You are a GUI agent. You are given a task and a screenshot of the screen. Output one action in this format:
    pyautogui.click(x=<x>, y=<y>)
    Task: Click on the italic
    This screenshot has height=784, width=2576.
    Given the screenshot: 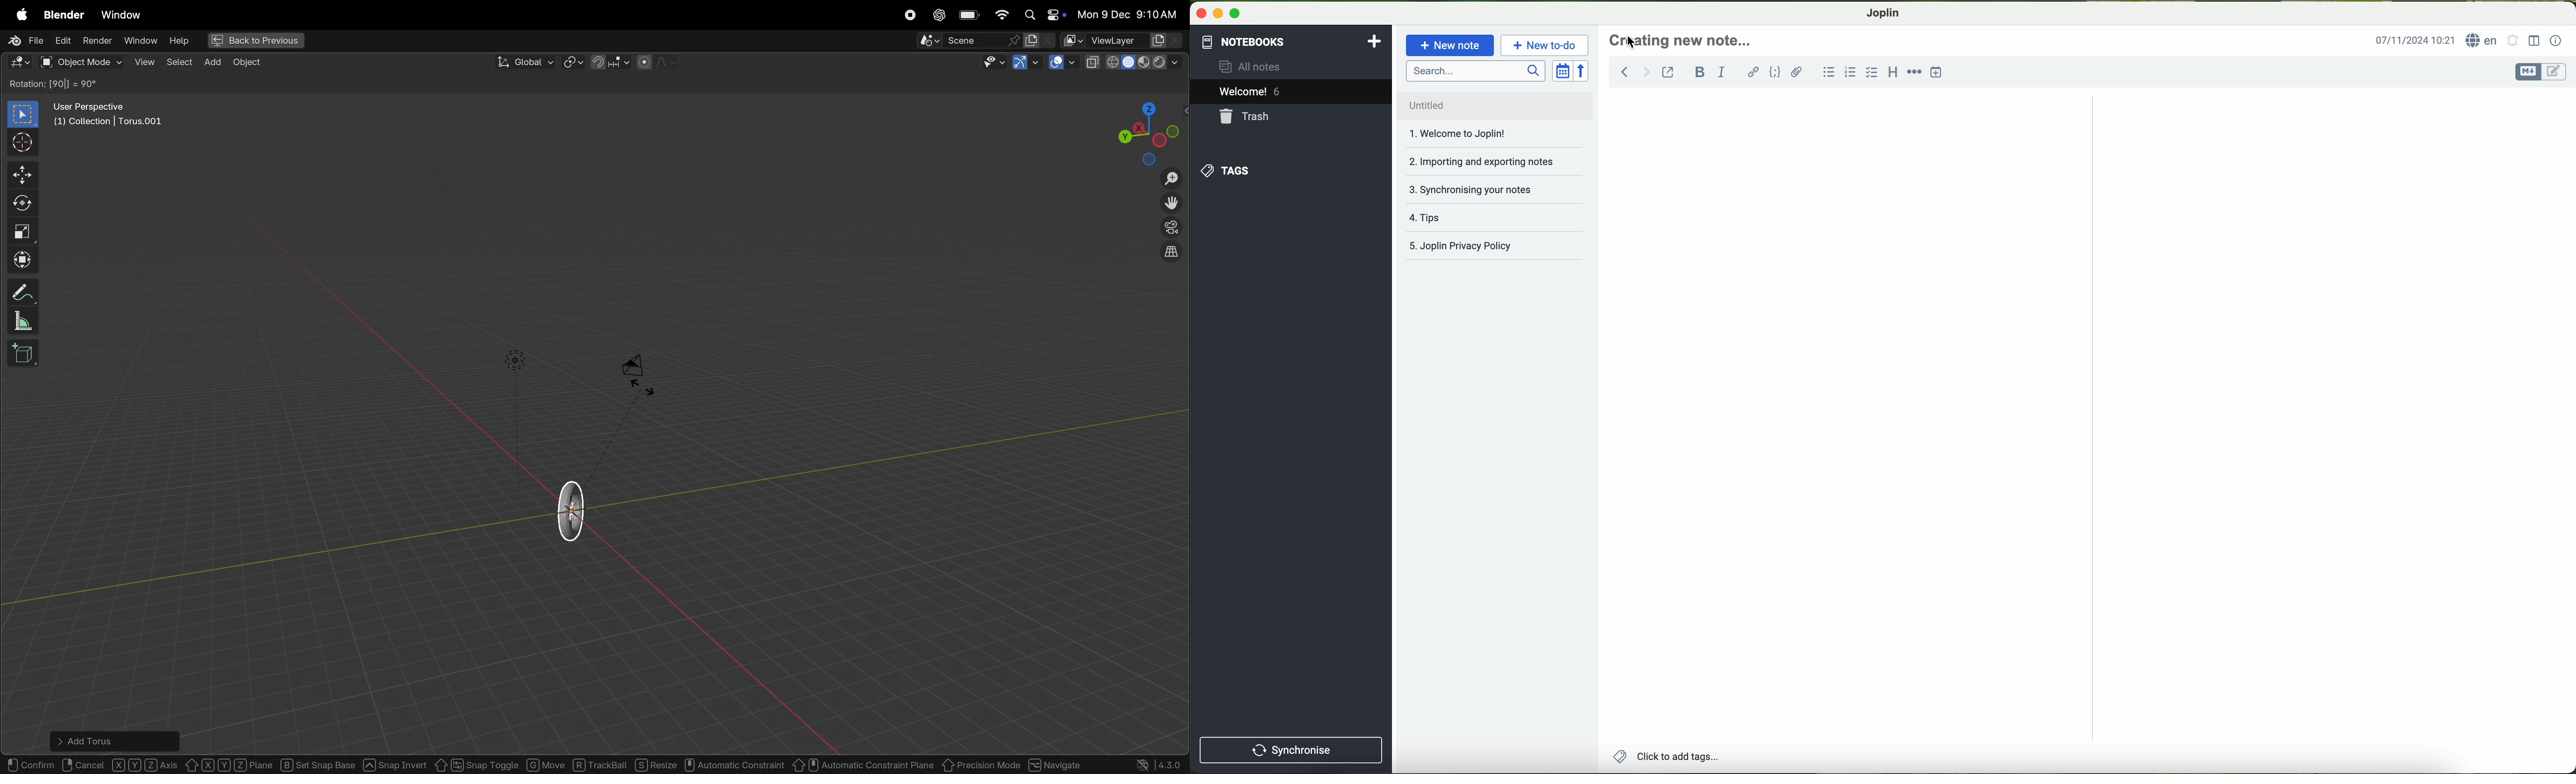 What is the action you would take?
    pyautogui.click(x=1721, y=71)
    